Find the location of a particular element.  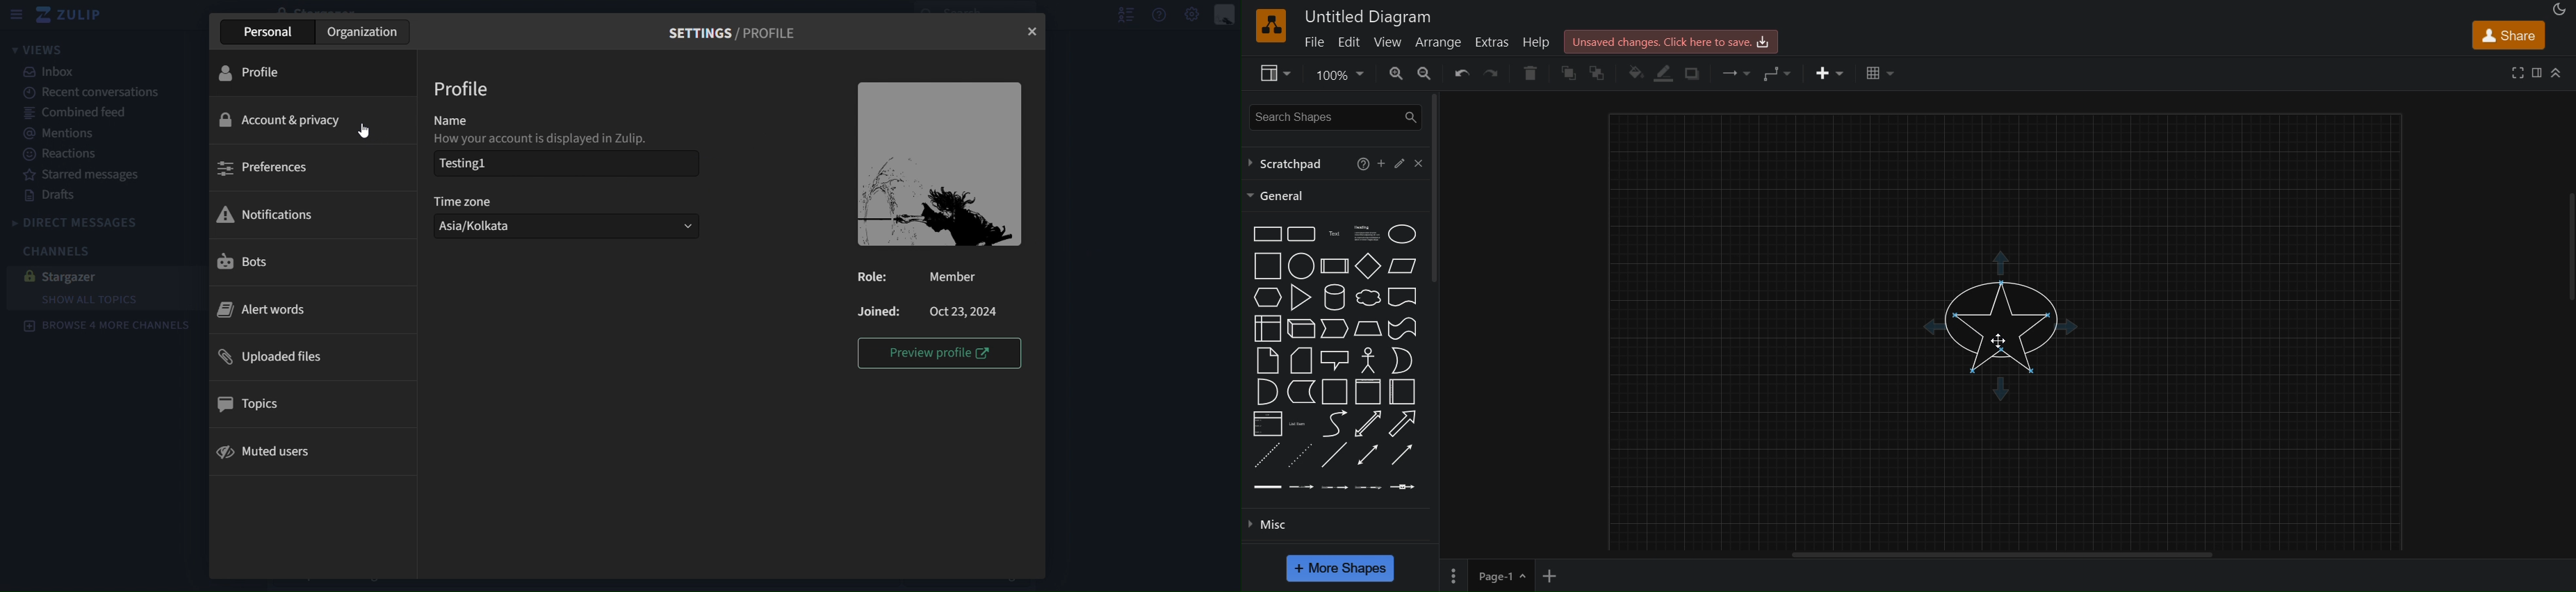

dashed line is located at coordinates (1264, 455).